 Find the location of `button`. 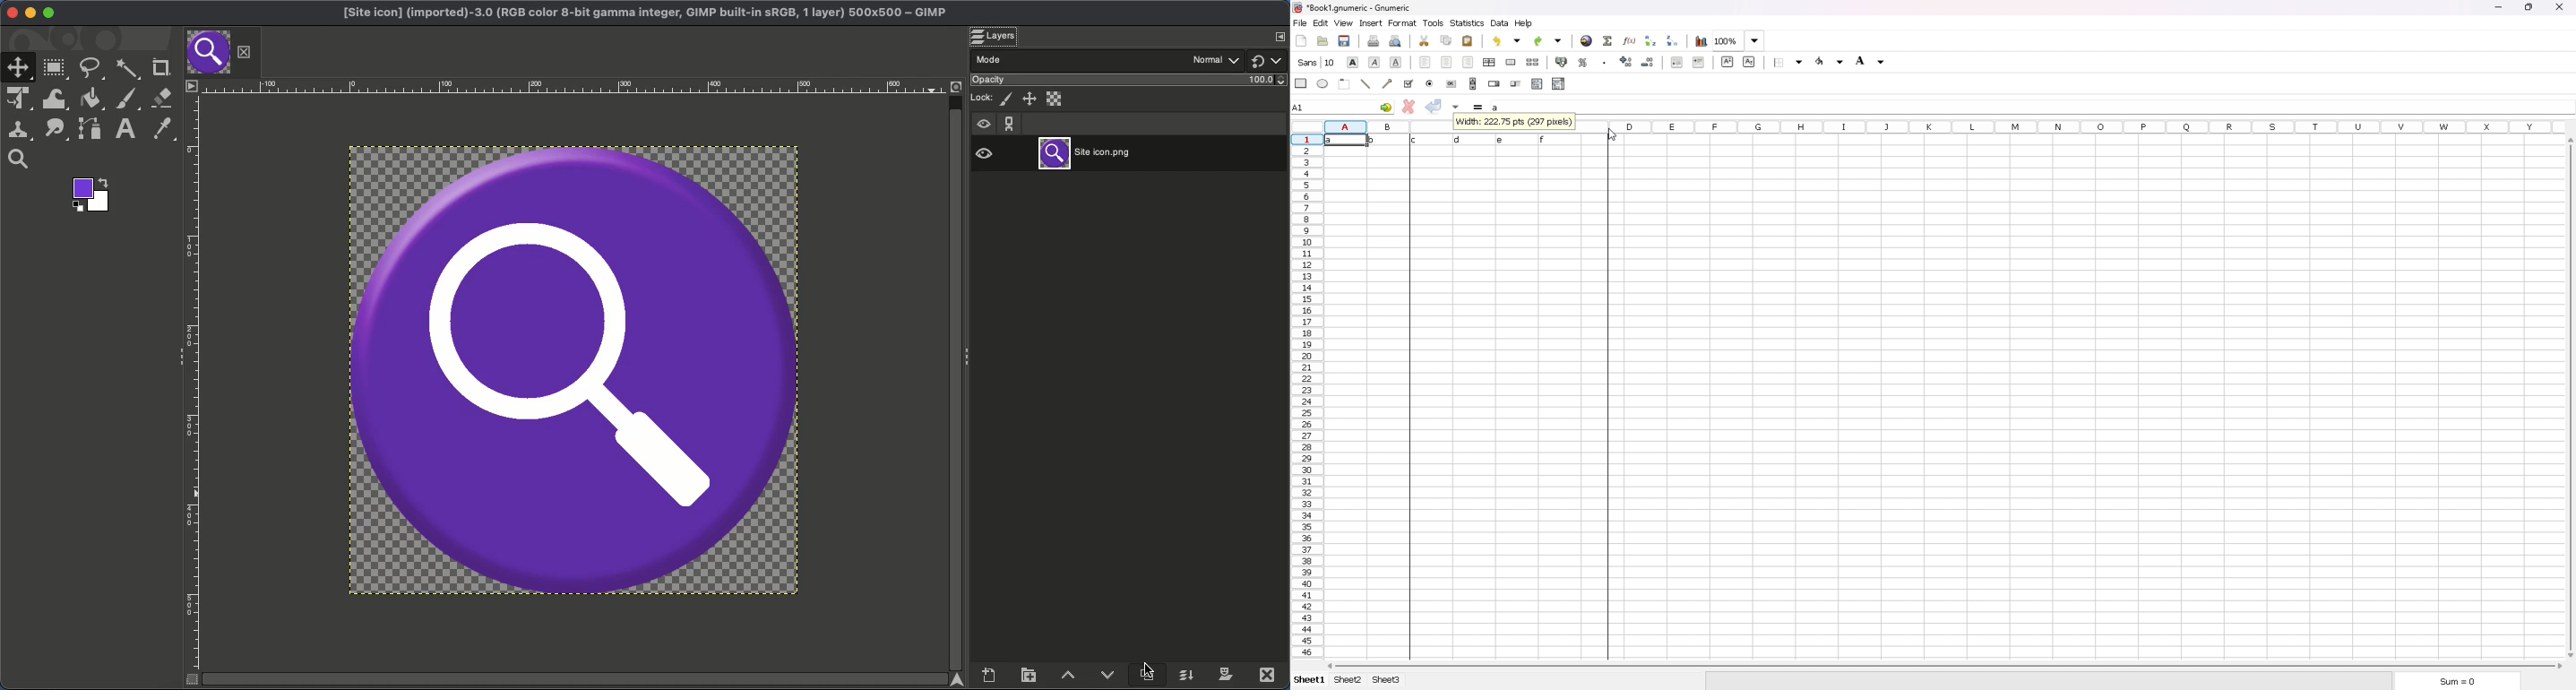

button is located at coordinates (1452, 84).